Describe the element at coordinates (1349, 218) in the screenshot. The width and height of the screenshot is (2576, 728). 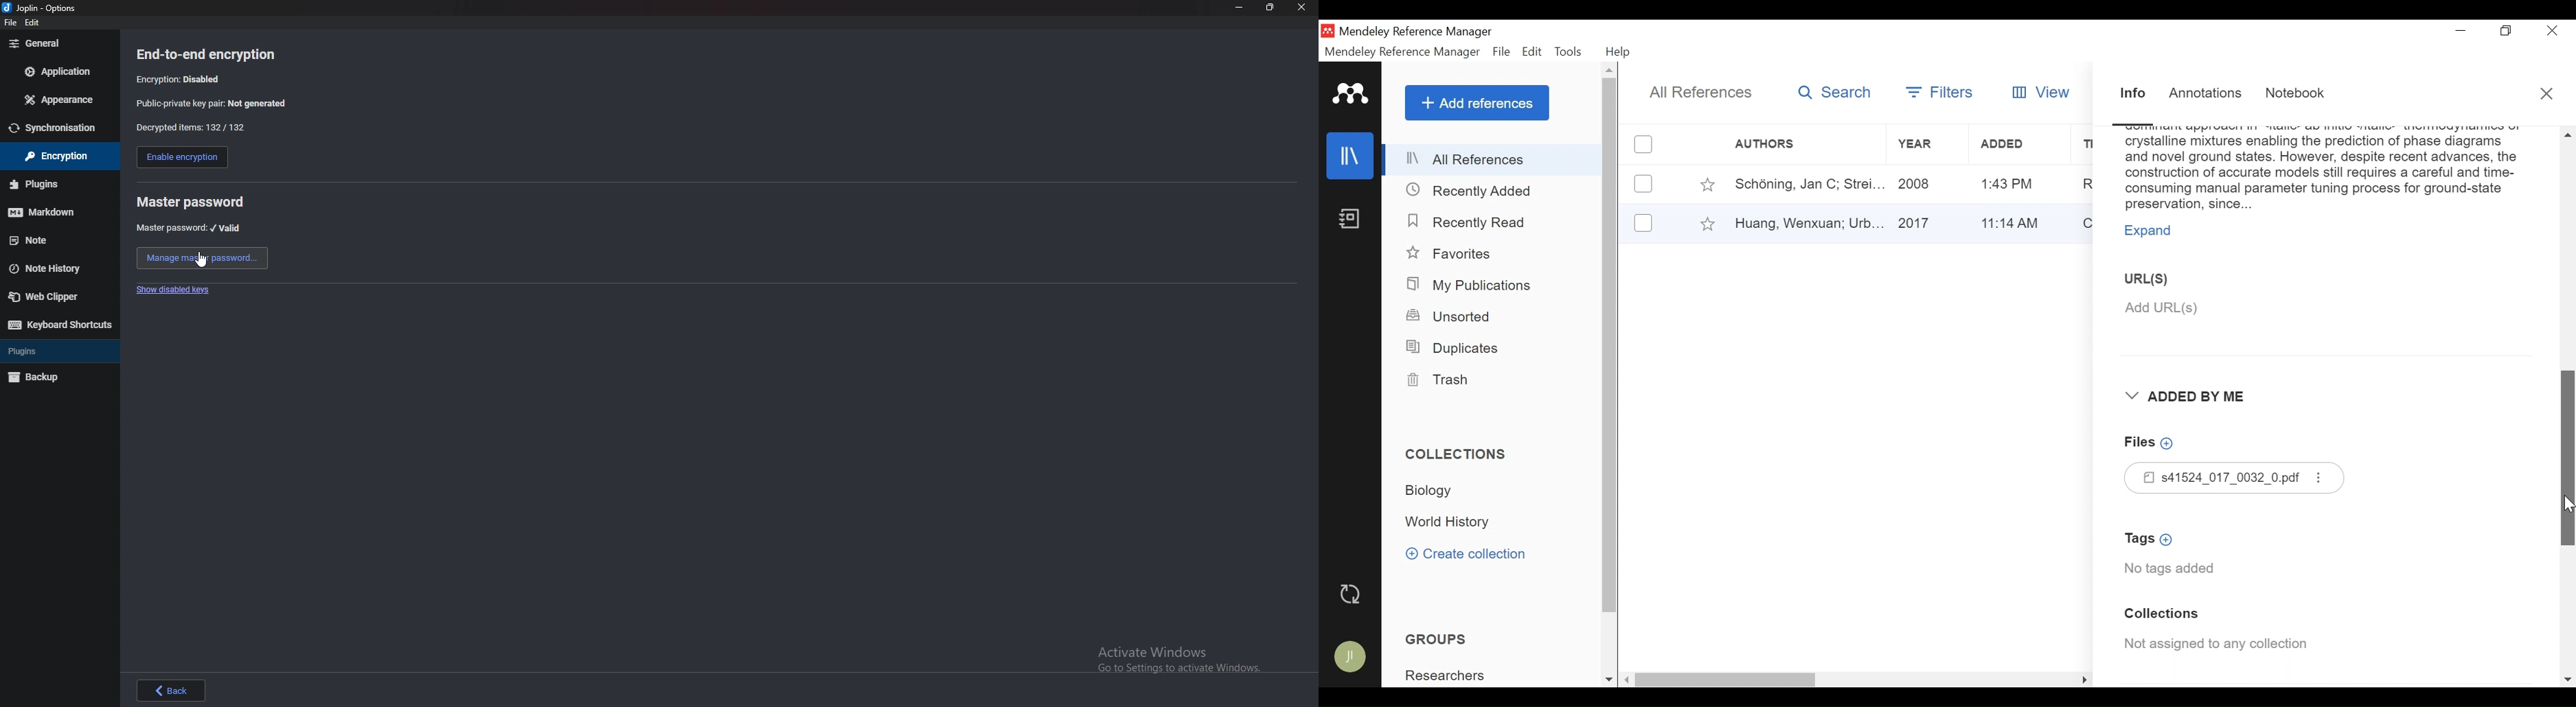
I see `Notebook` at that location.